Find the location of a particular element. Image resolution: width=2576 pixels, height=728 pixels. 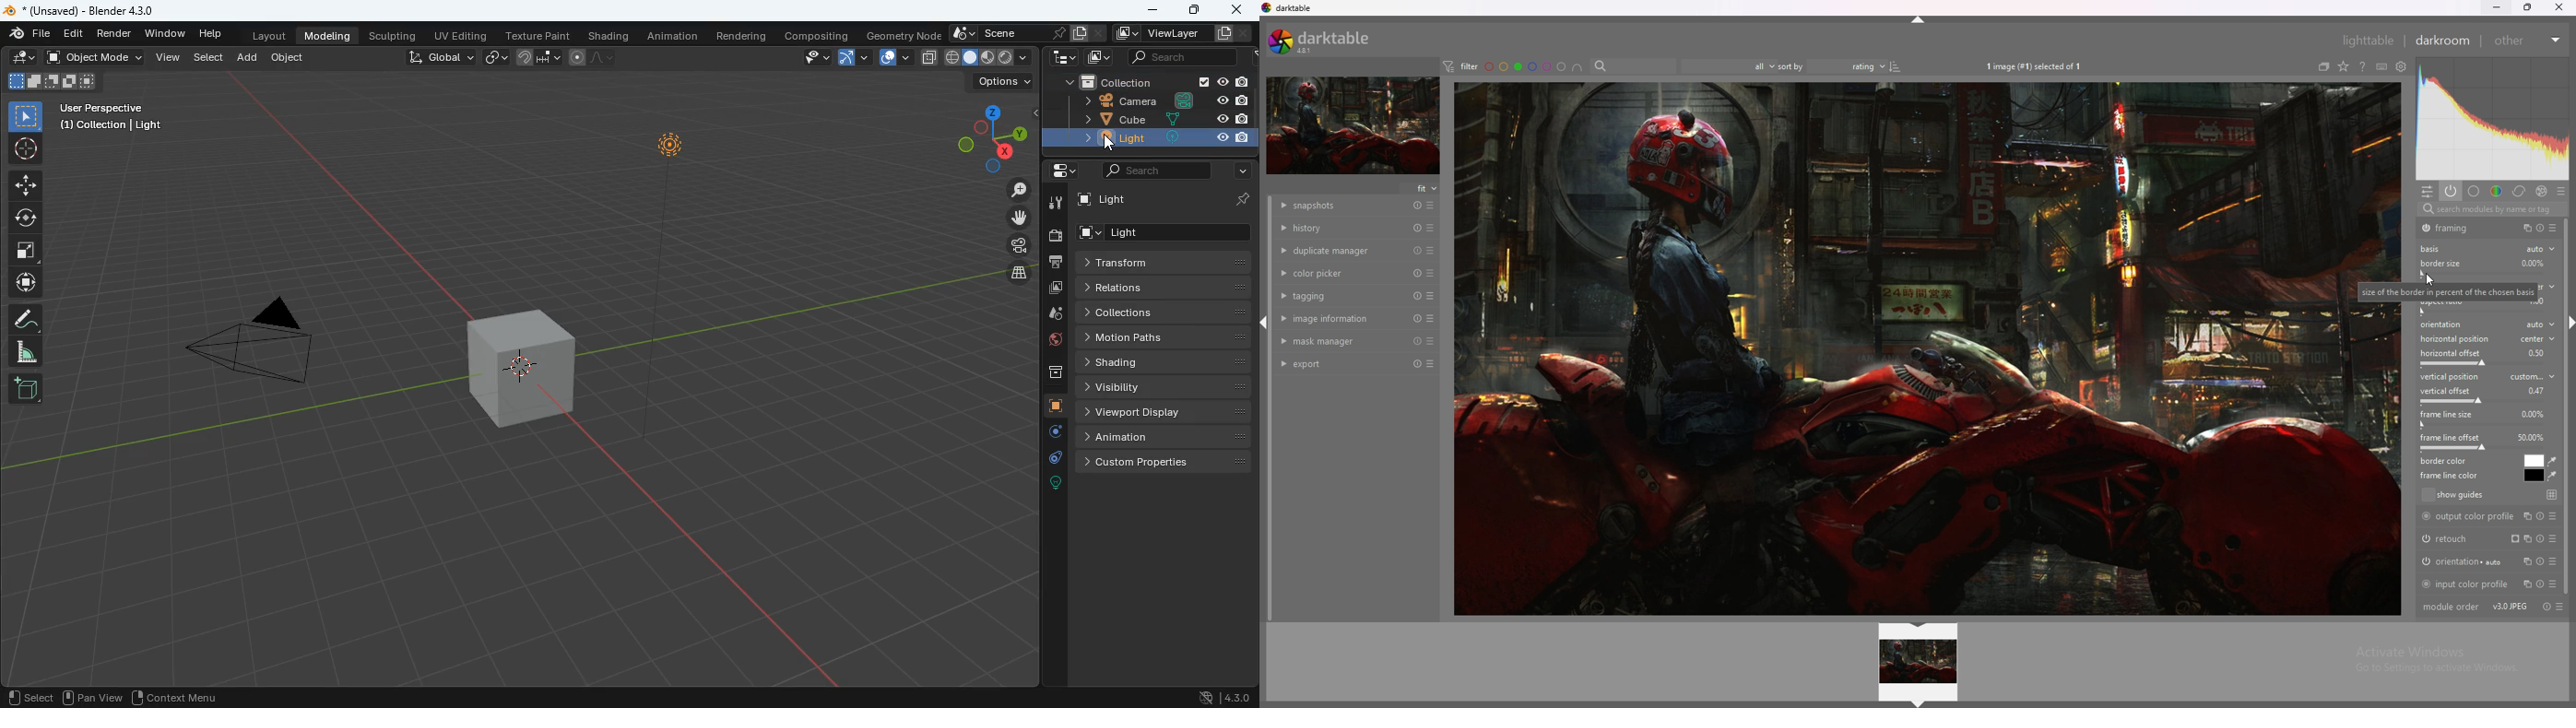

aspect ratio bar is located at coordinates (2482, 311).